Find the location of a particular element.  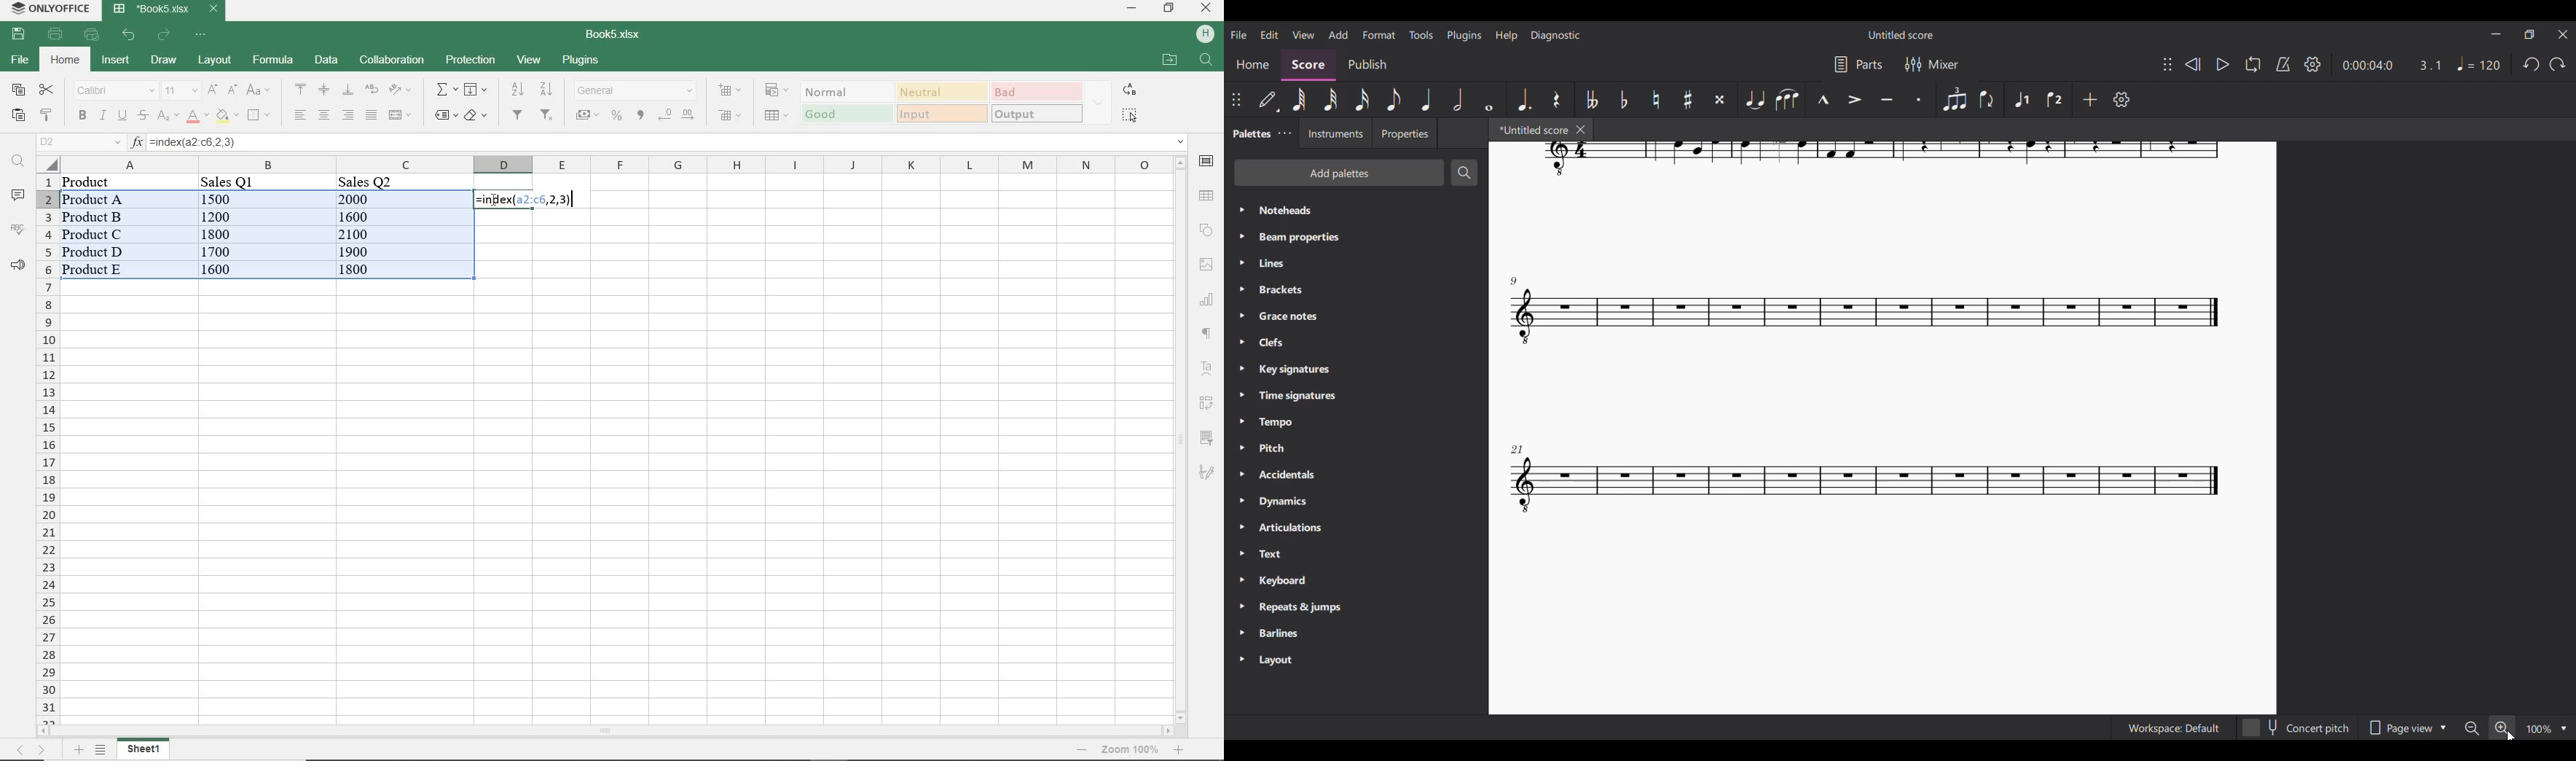

rows is located at coordinates (47, 449).